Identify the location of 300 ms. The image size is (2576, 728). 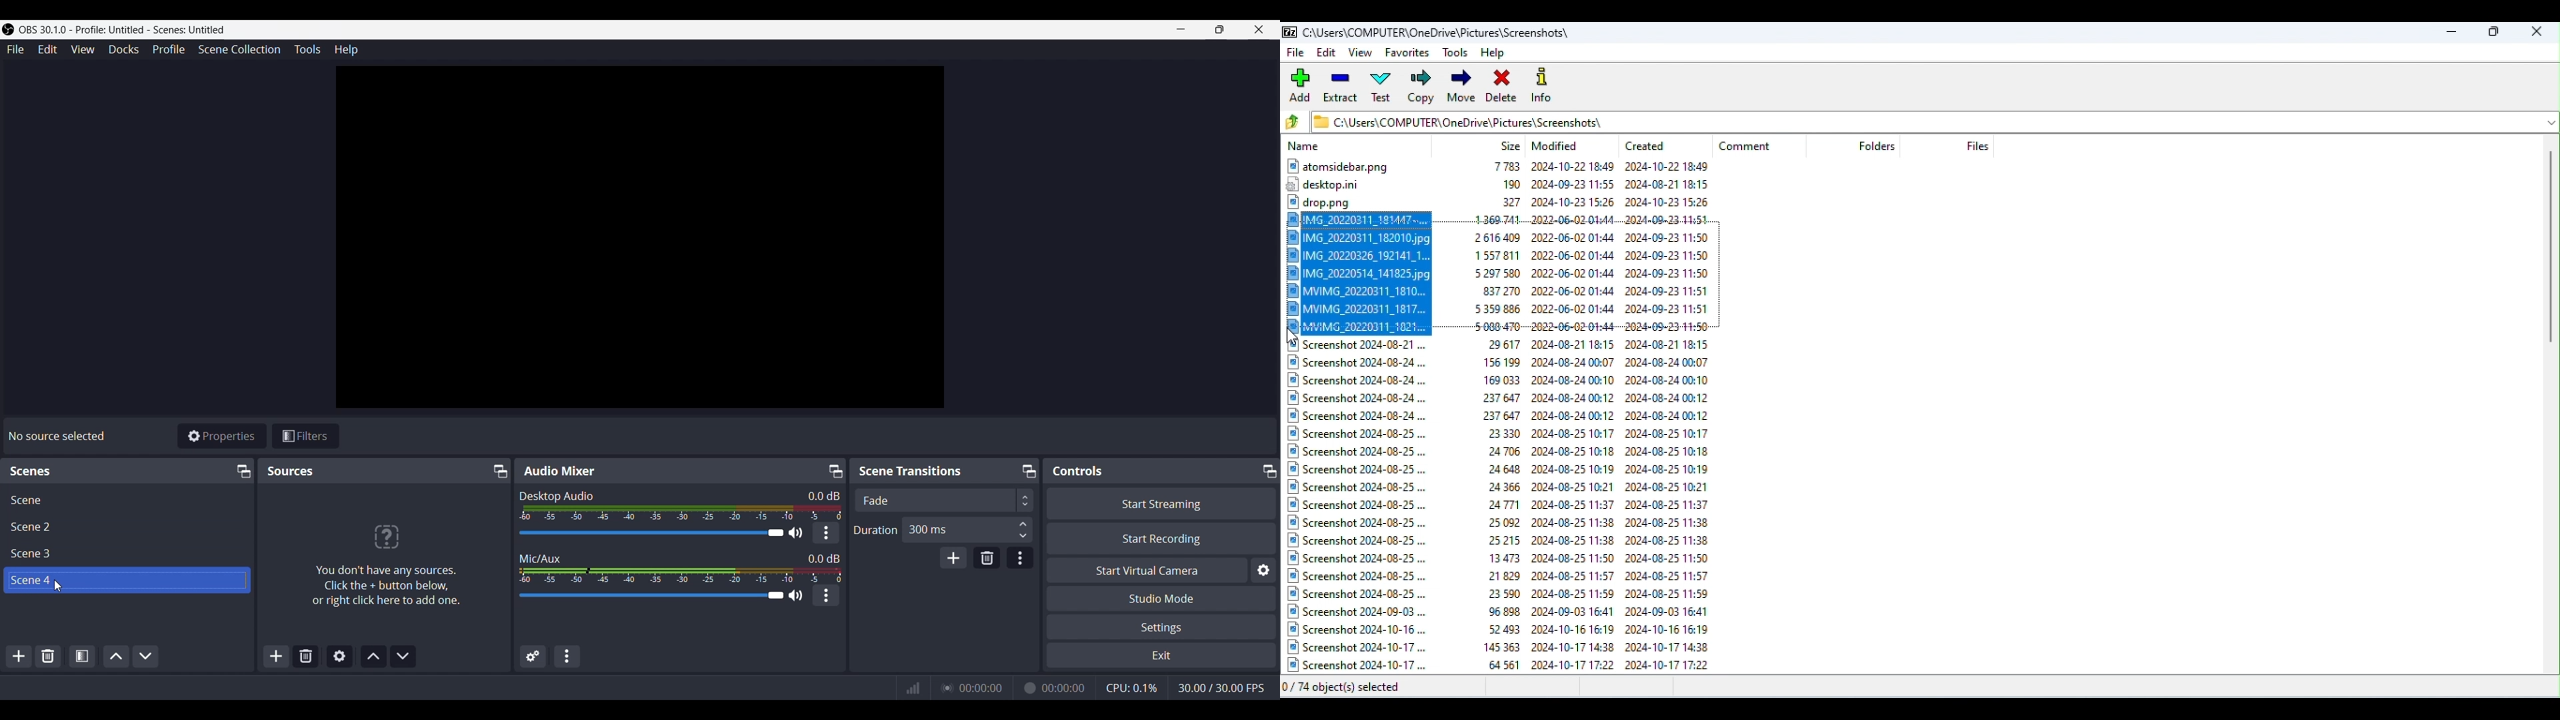
(927, 529).